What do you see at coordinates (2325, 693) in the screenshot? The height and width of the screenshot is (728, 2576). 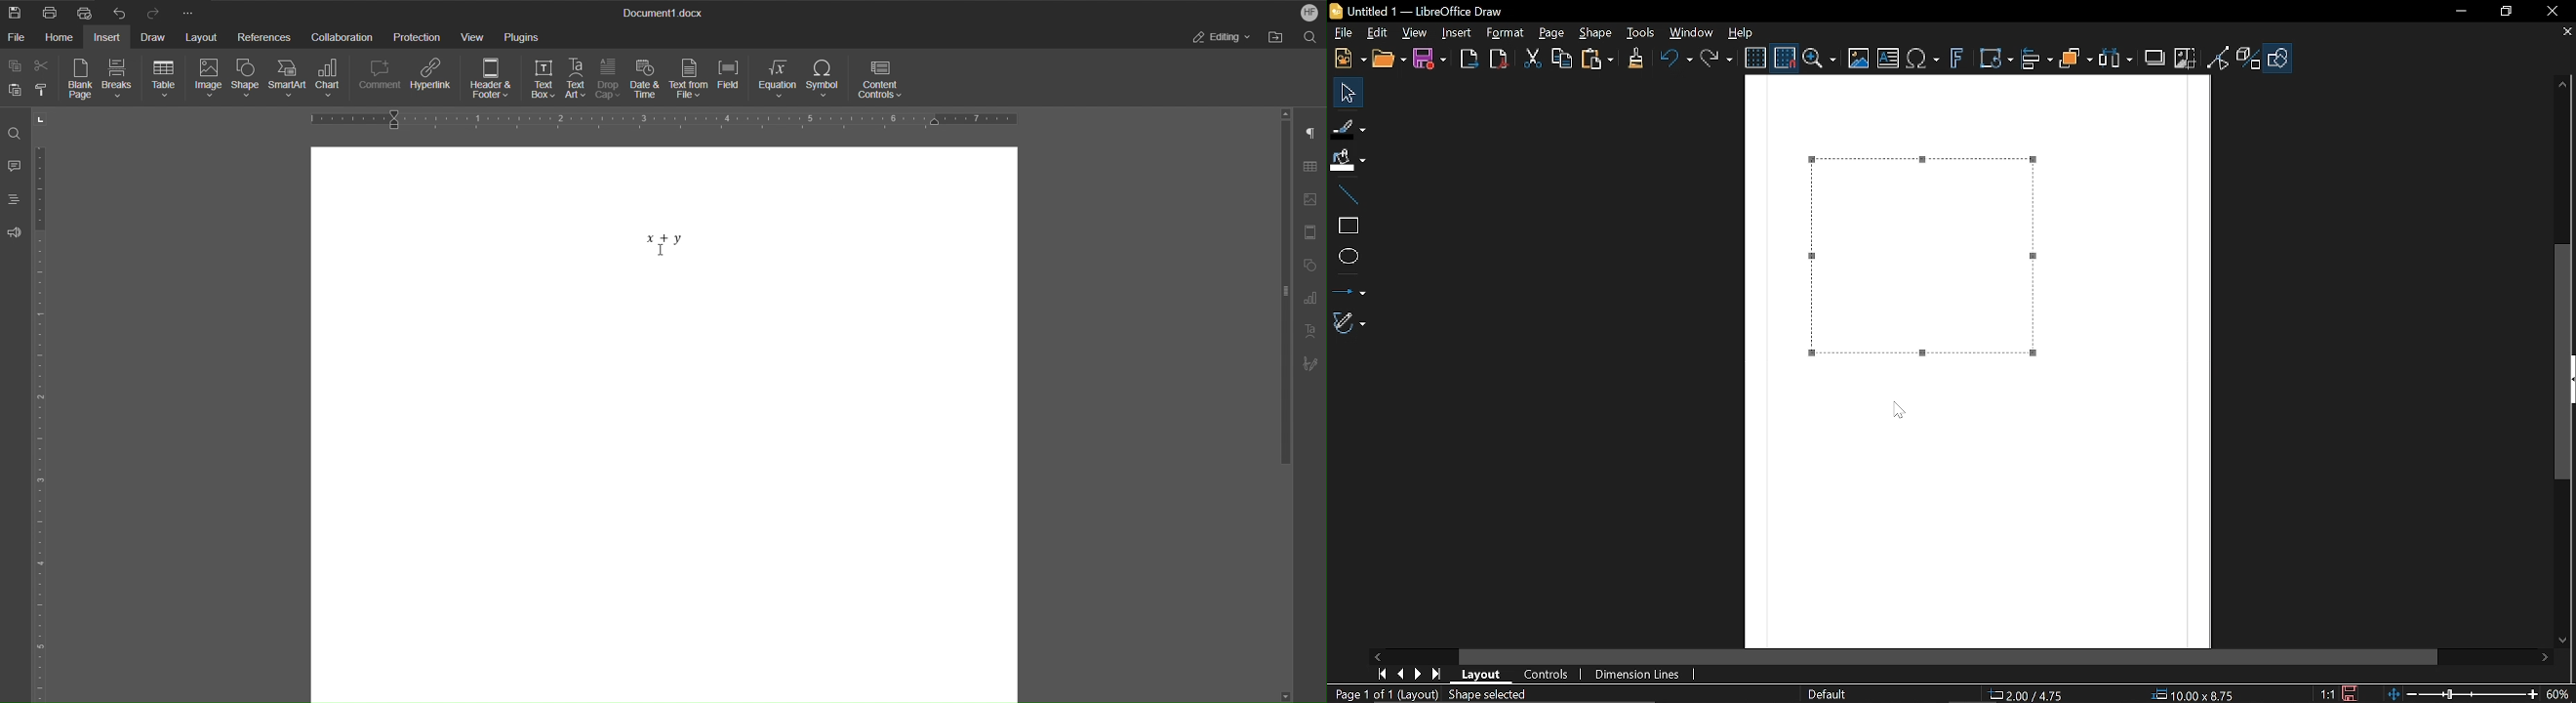 I see `proportion` at bounding box center [2325, 693].